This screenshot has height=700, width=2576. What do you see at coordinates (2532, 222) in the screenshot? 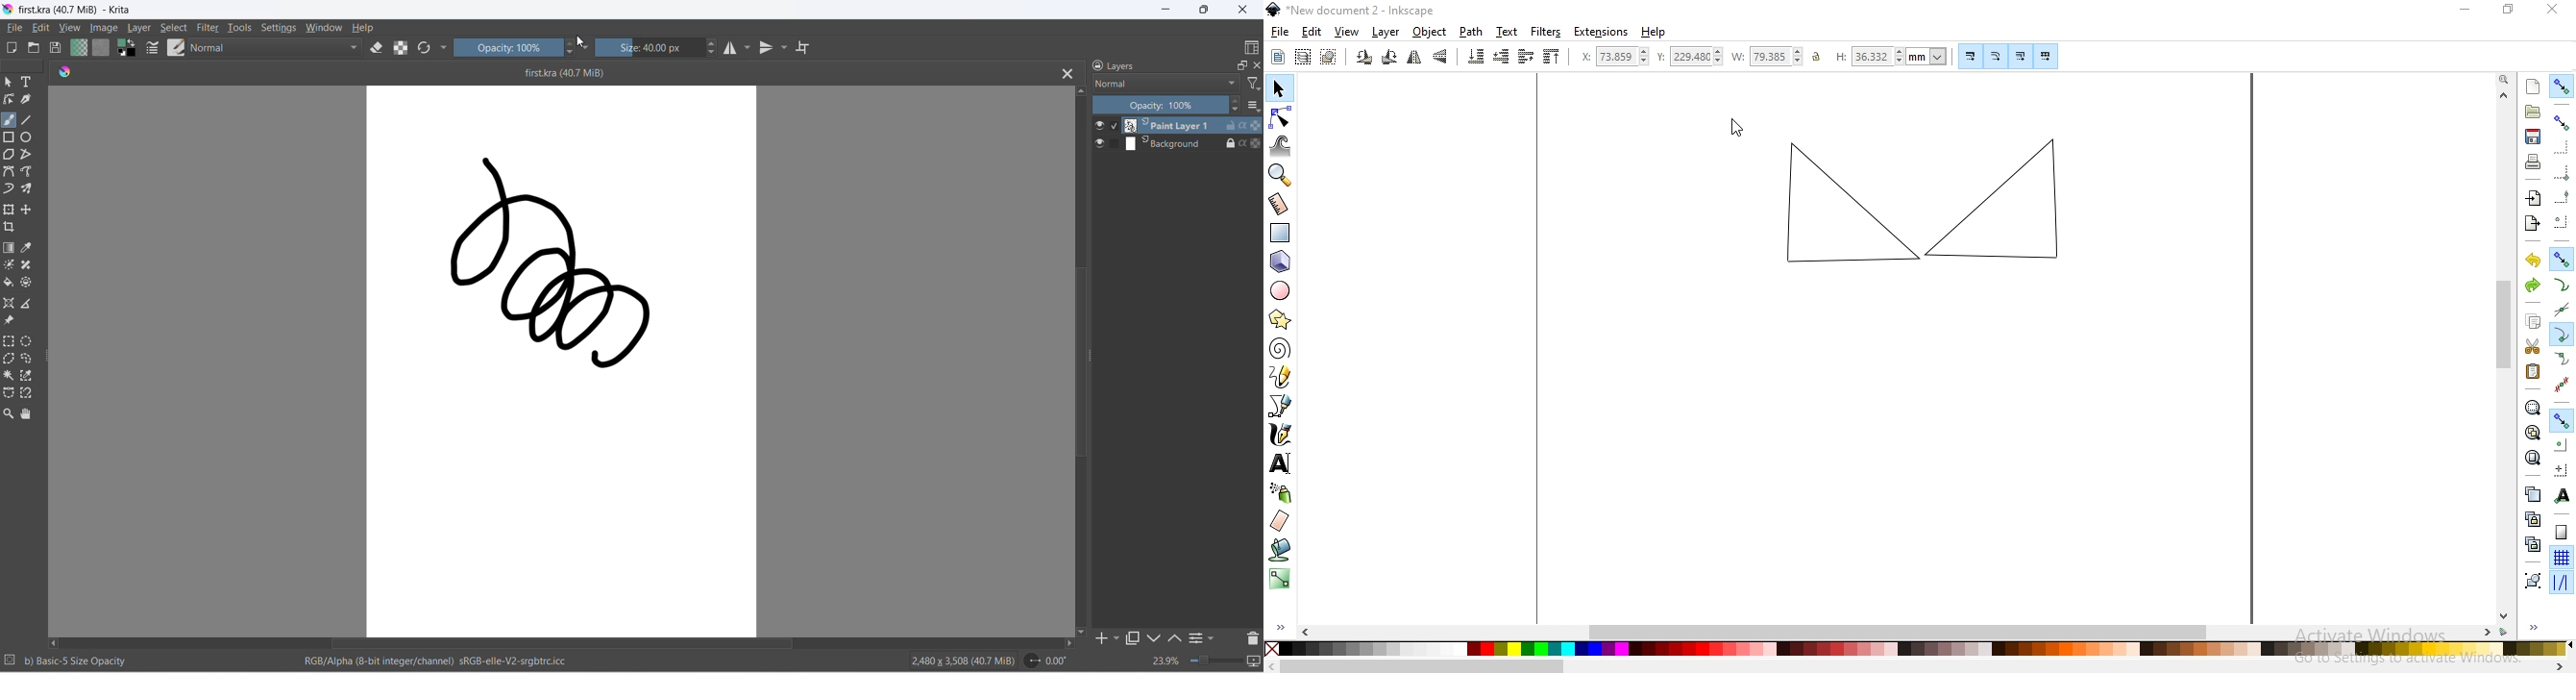
I see `export this document` at bounding box center [2532, 222].